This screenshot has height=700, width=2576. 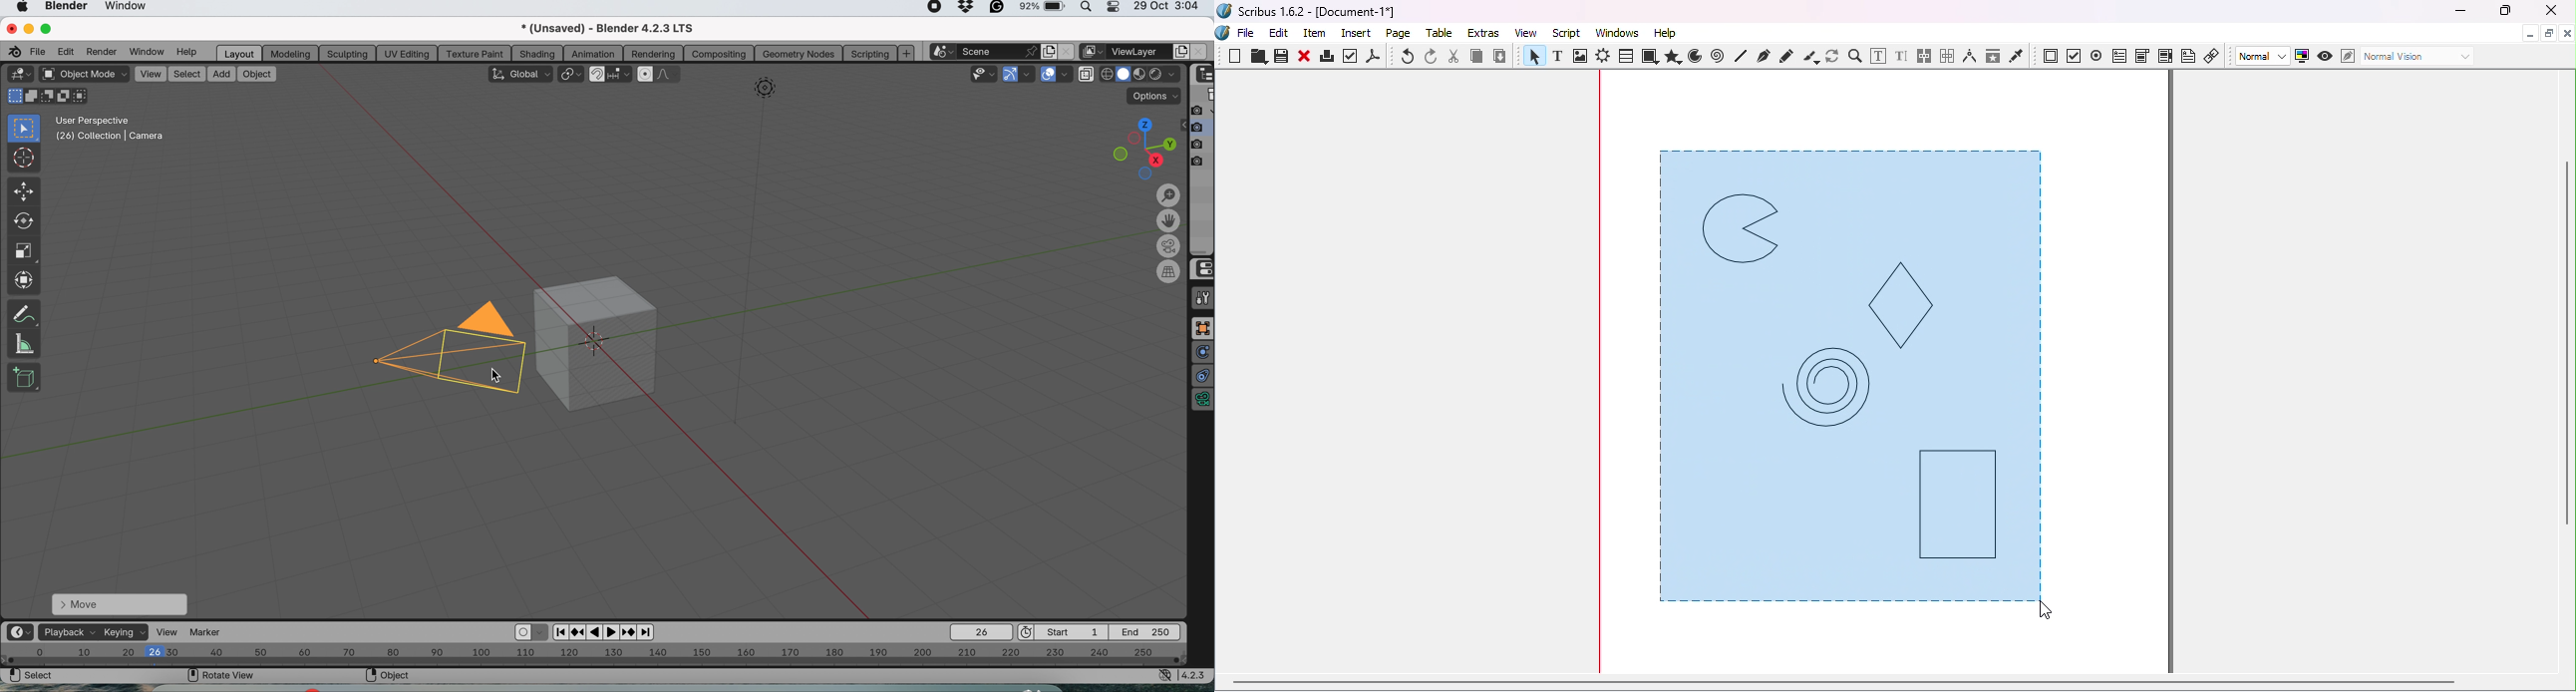 What do you see at coordinates (2459, 12) in the screenshot?
I see `Minimize` at bounding box center [2459, 12].